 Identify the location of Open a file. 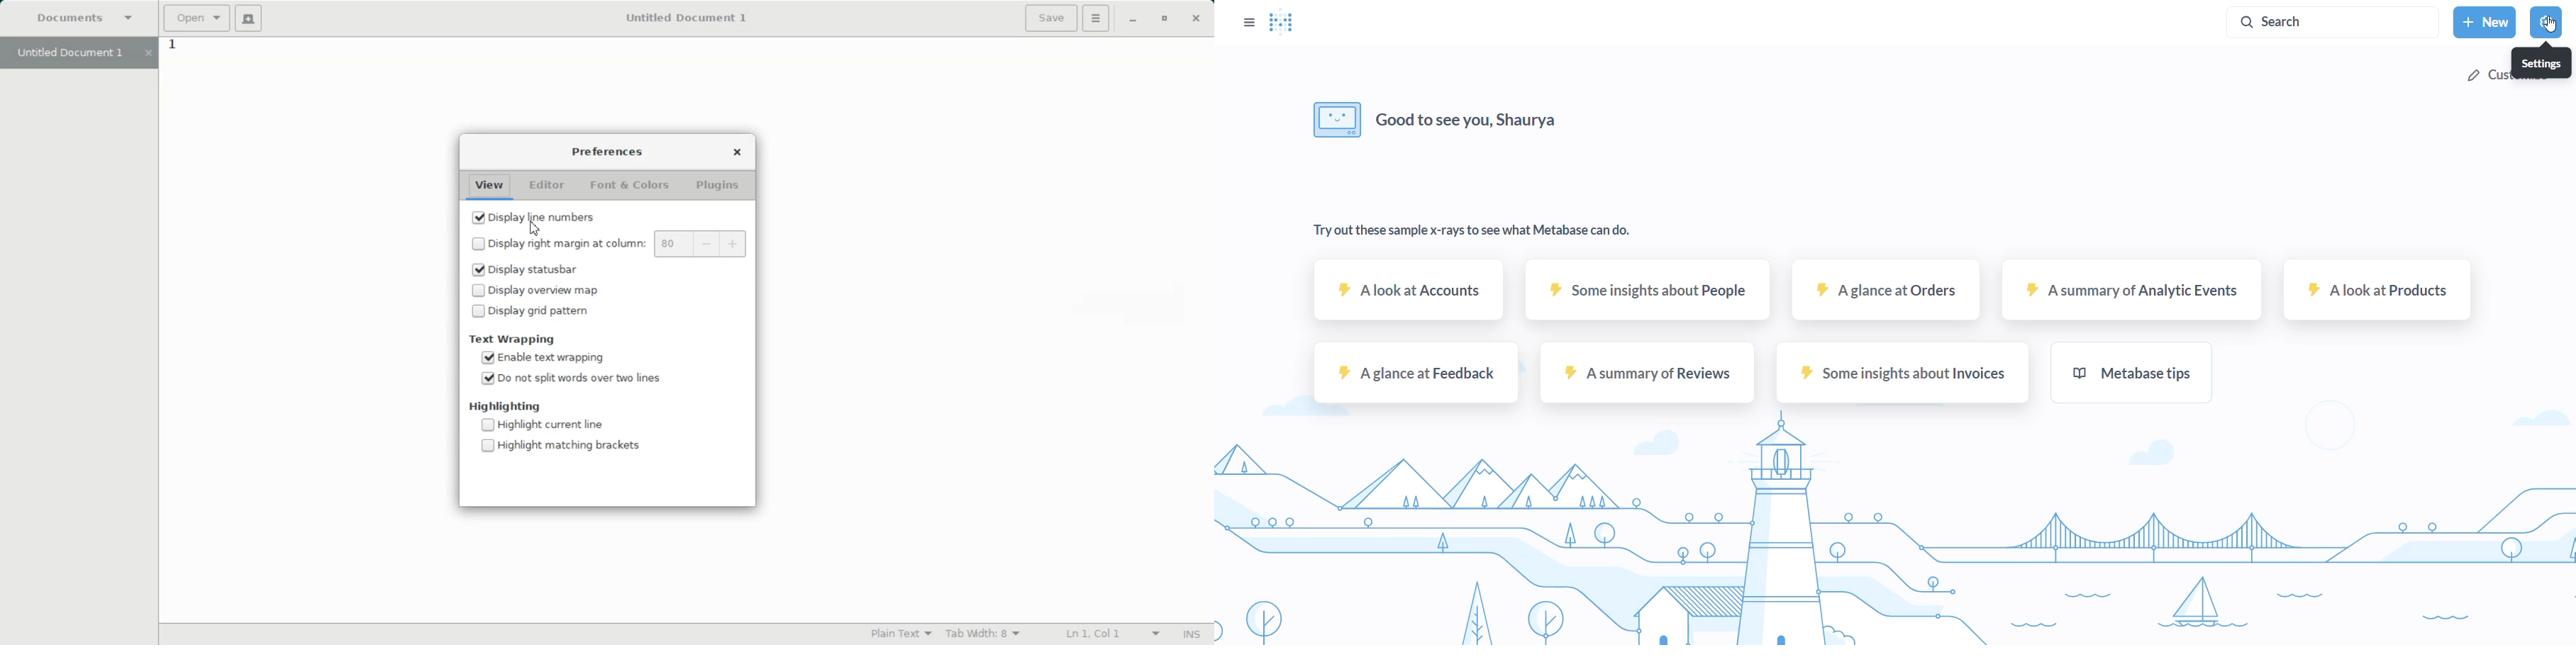
(197, 18).